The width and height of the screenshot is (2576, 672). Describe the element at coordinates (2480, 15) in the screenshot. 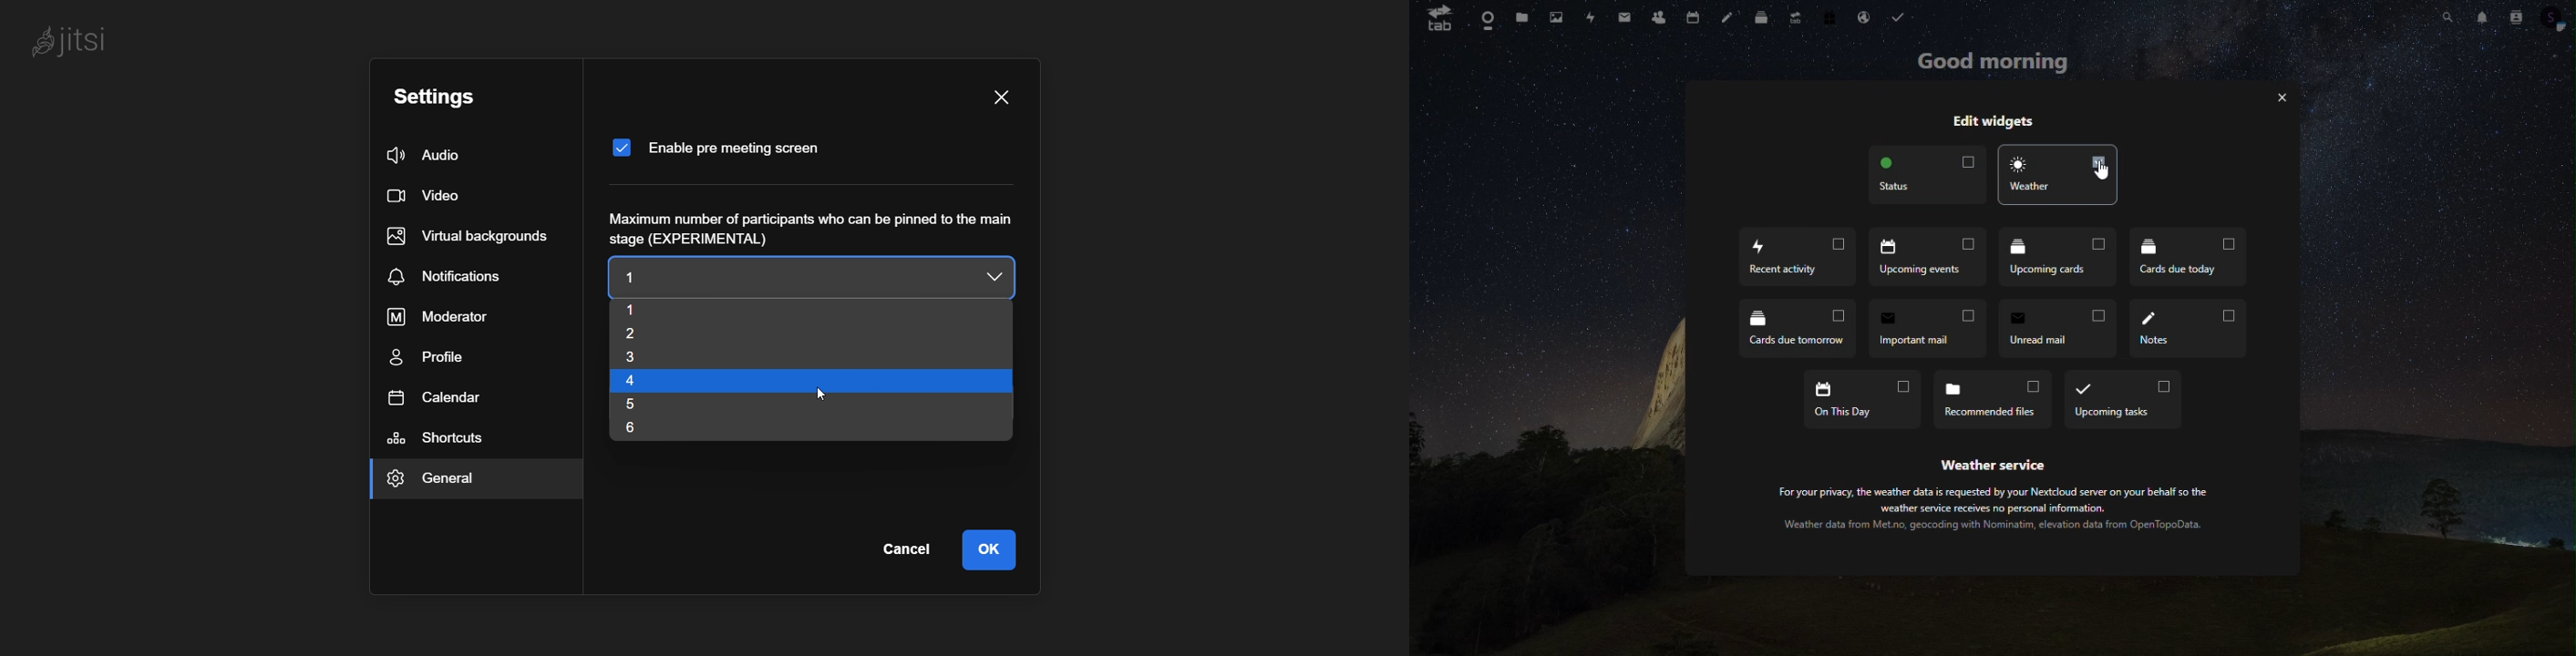

I see `notification` at that location.